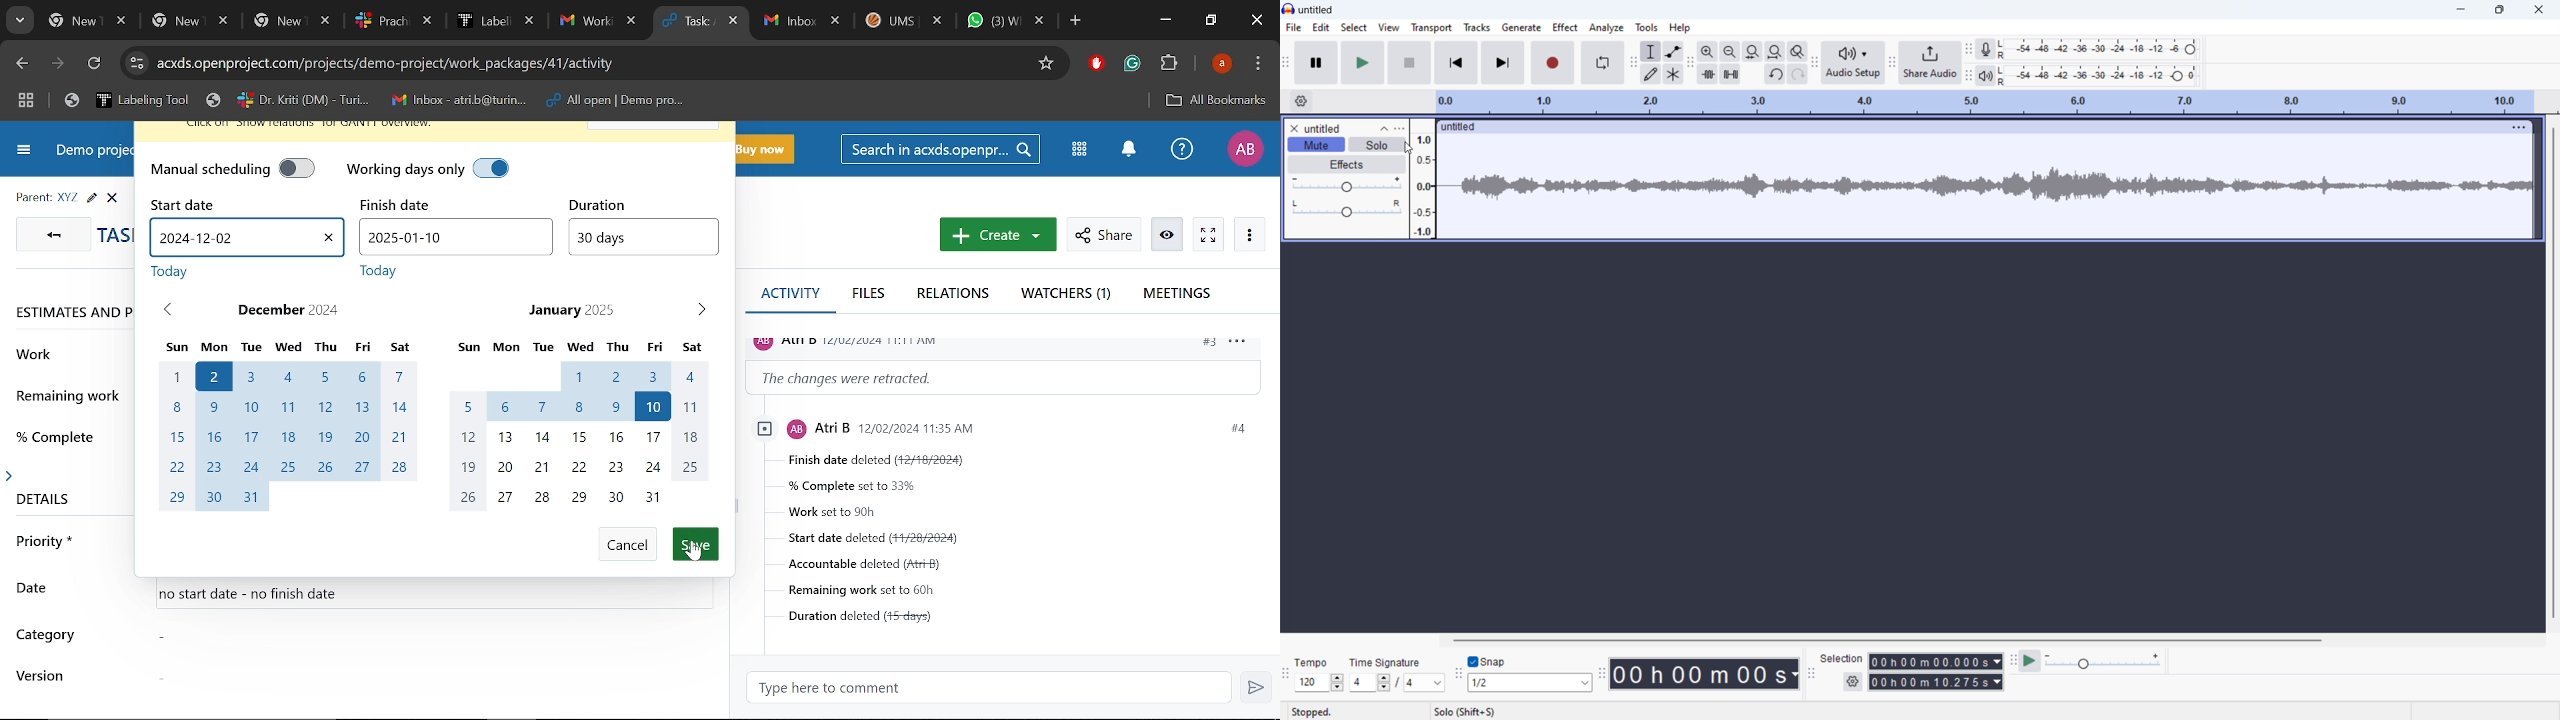 This screenshot has height=728, width=2576. Describe the element at coordinates (1753, 52) in the screenshot. I see `fit selection to width` at that location.